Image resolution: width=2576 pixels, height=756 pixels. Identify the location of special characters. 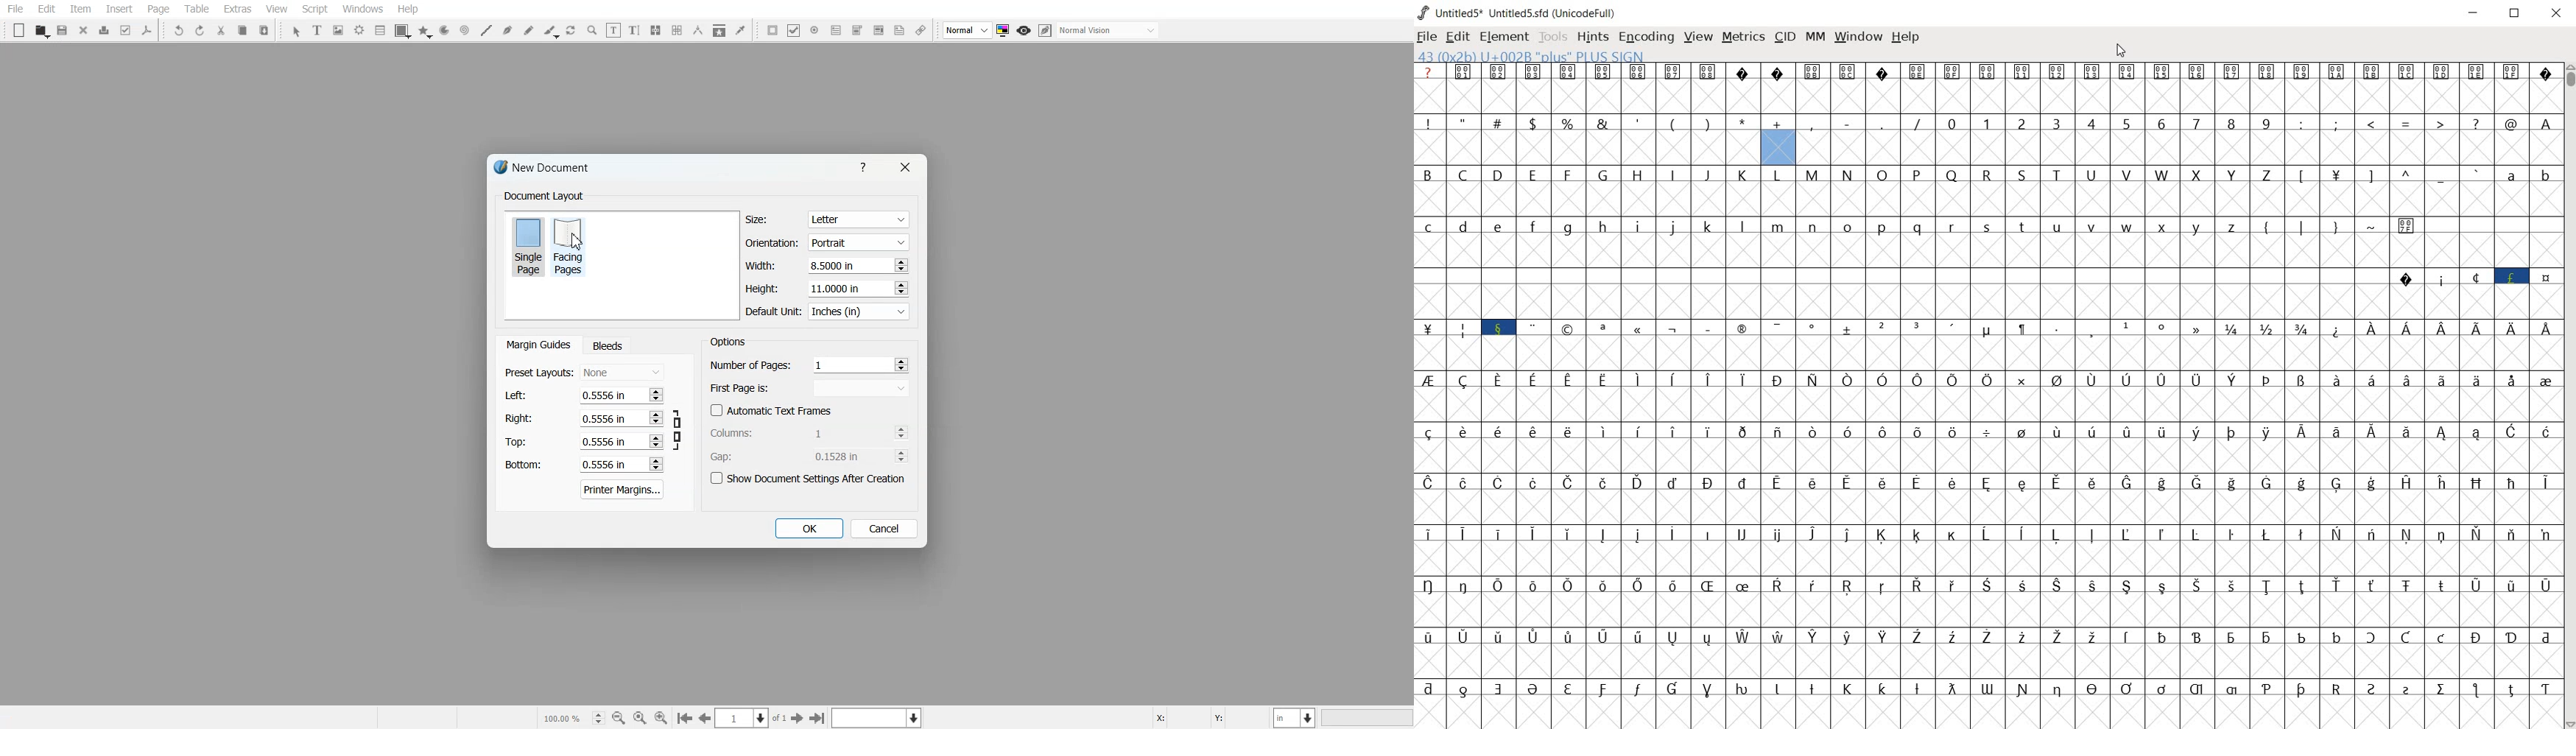
(1868, 141).